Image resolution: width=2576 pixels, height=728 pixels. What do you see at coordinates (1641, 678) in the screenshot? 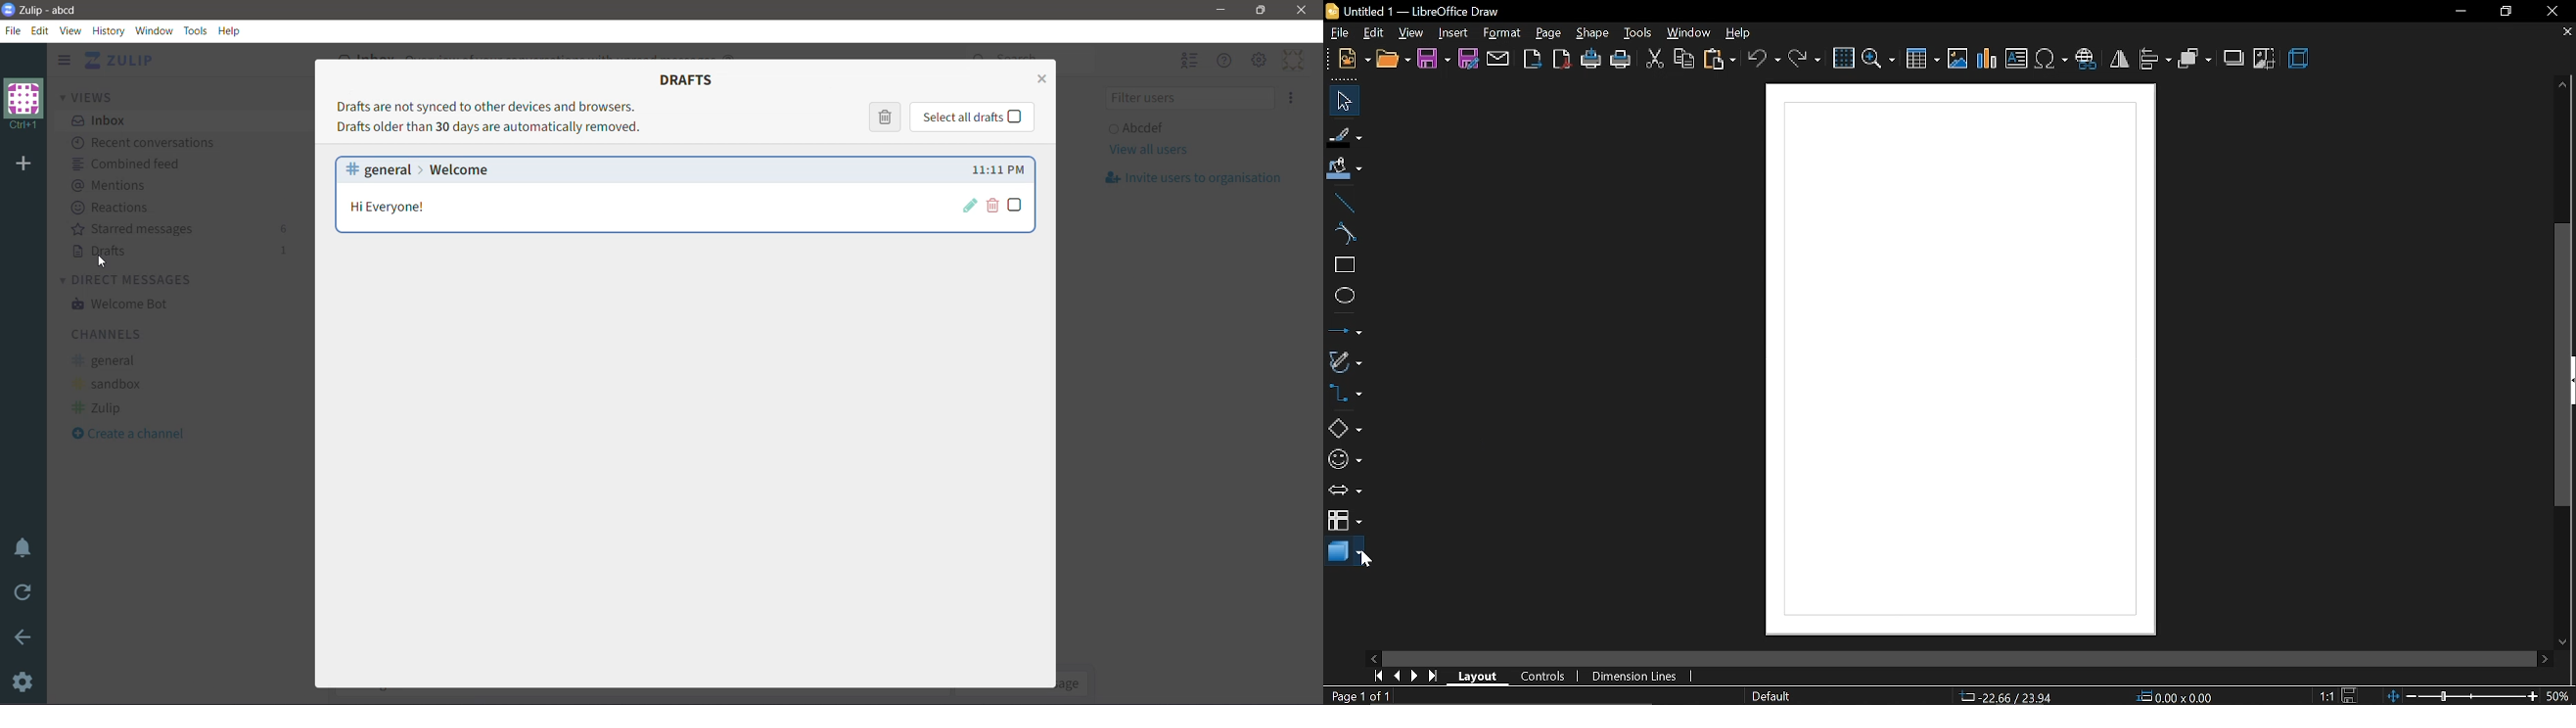
I see `dimension lines` at bounding box center [1641, 678].